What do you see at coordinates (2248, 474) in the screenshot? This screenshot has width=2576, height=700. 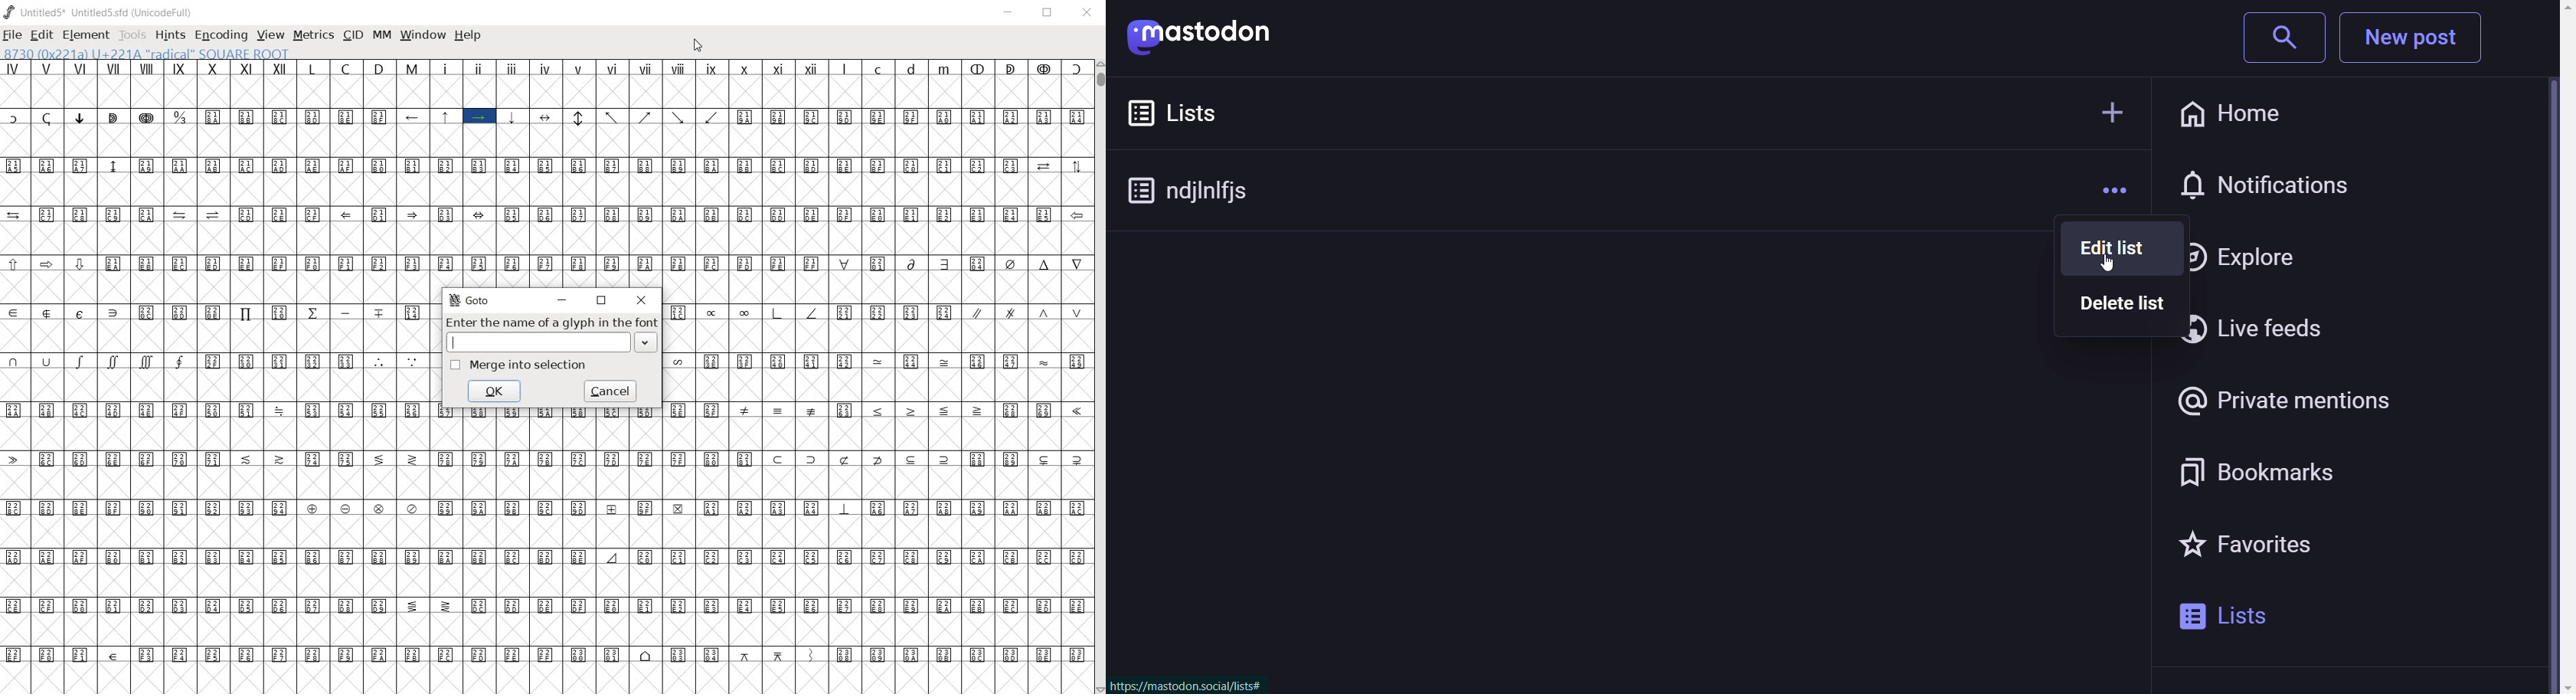 I see `bookmarks` at bounding box center [2248, 474].